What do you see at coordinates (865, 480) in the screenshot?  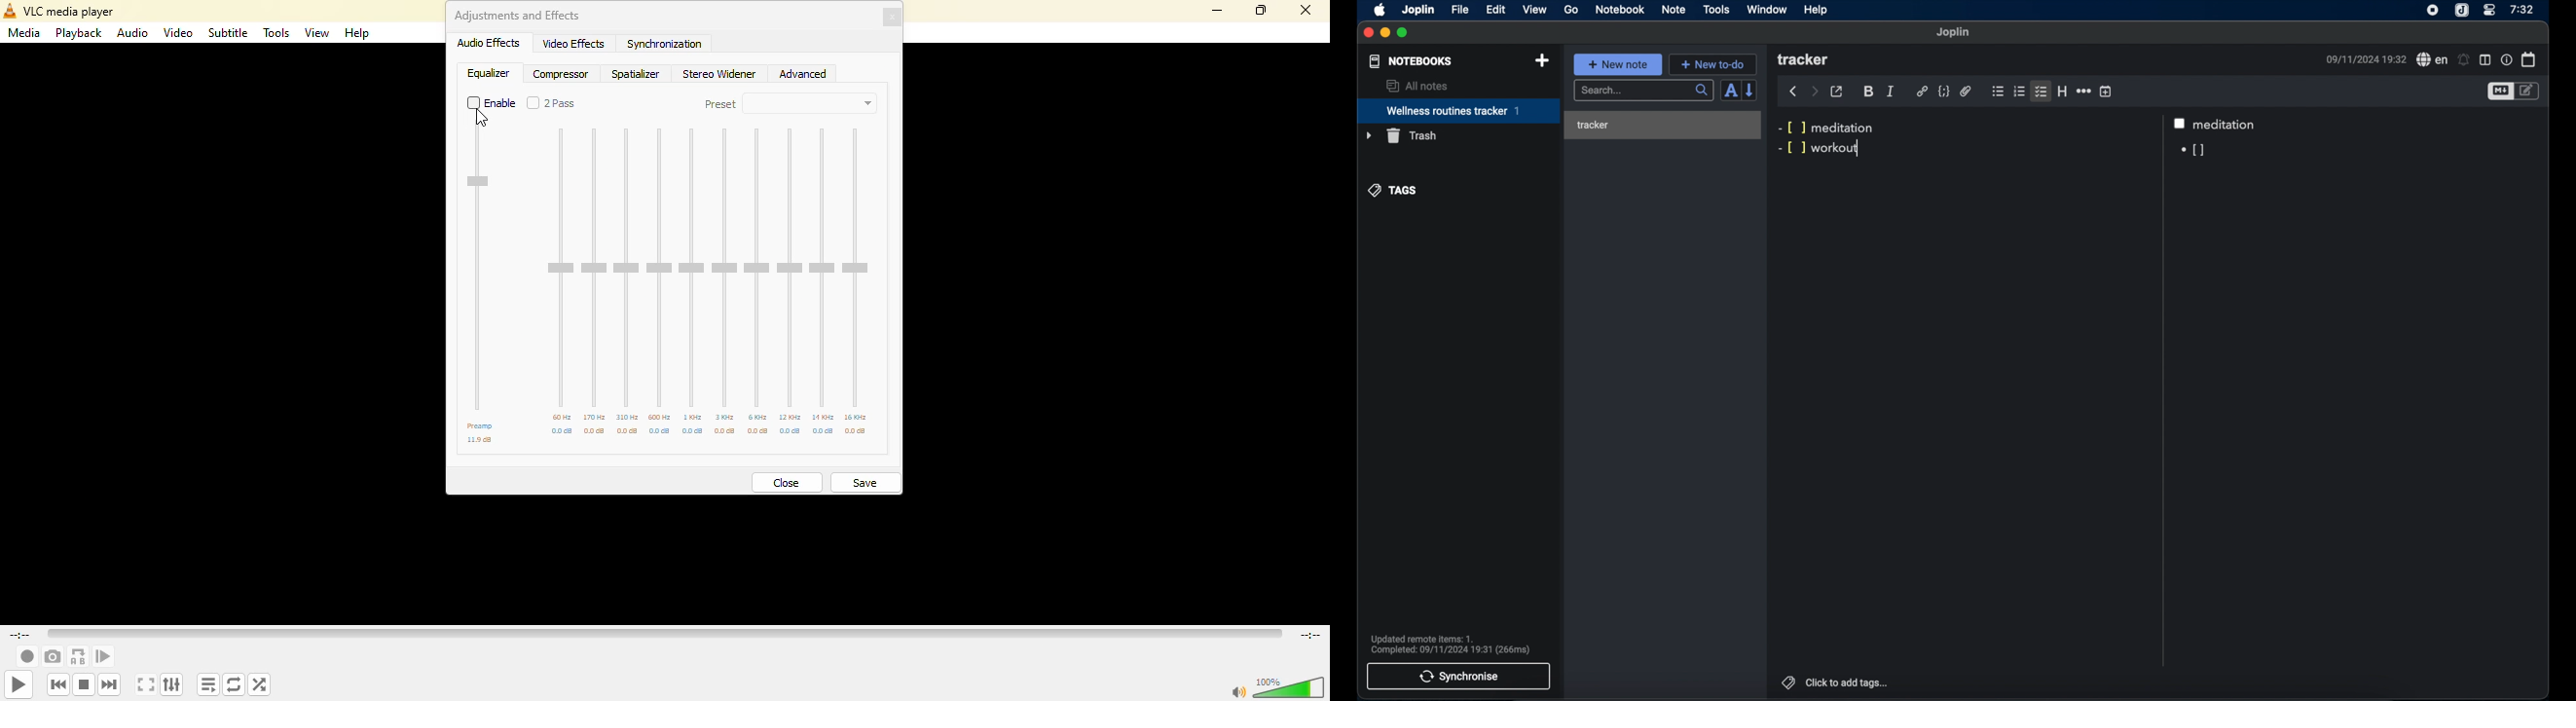 I see `save` at bounding box center [865, 480].